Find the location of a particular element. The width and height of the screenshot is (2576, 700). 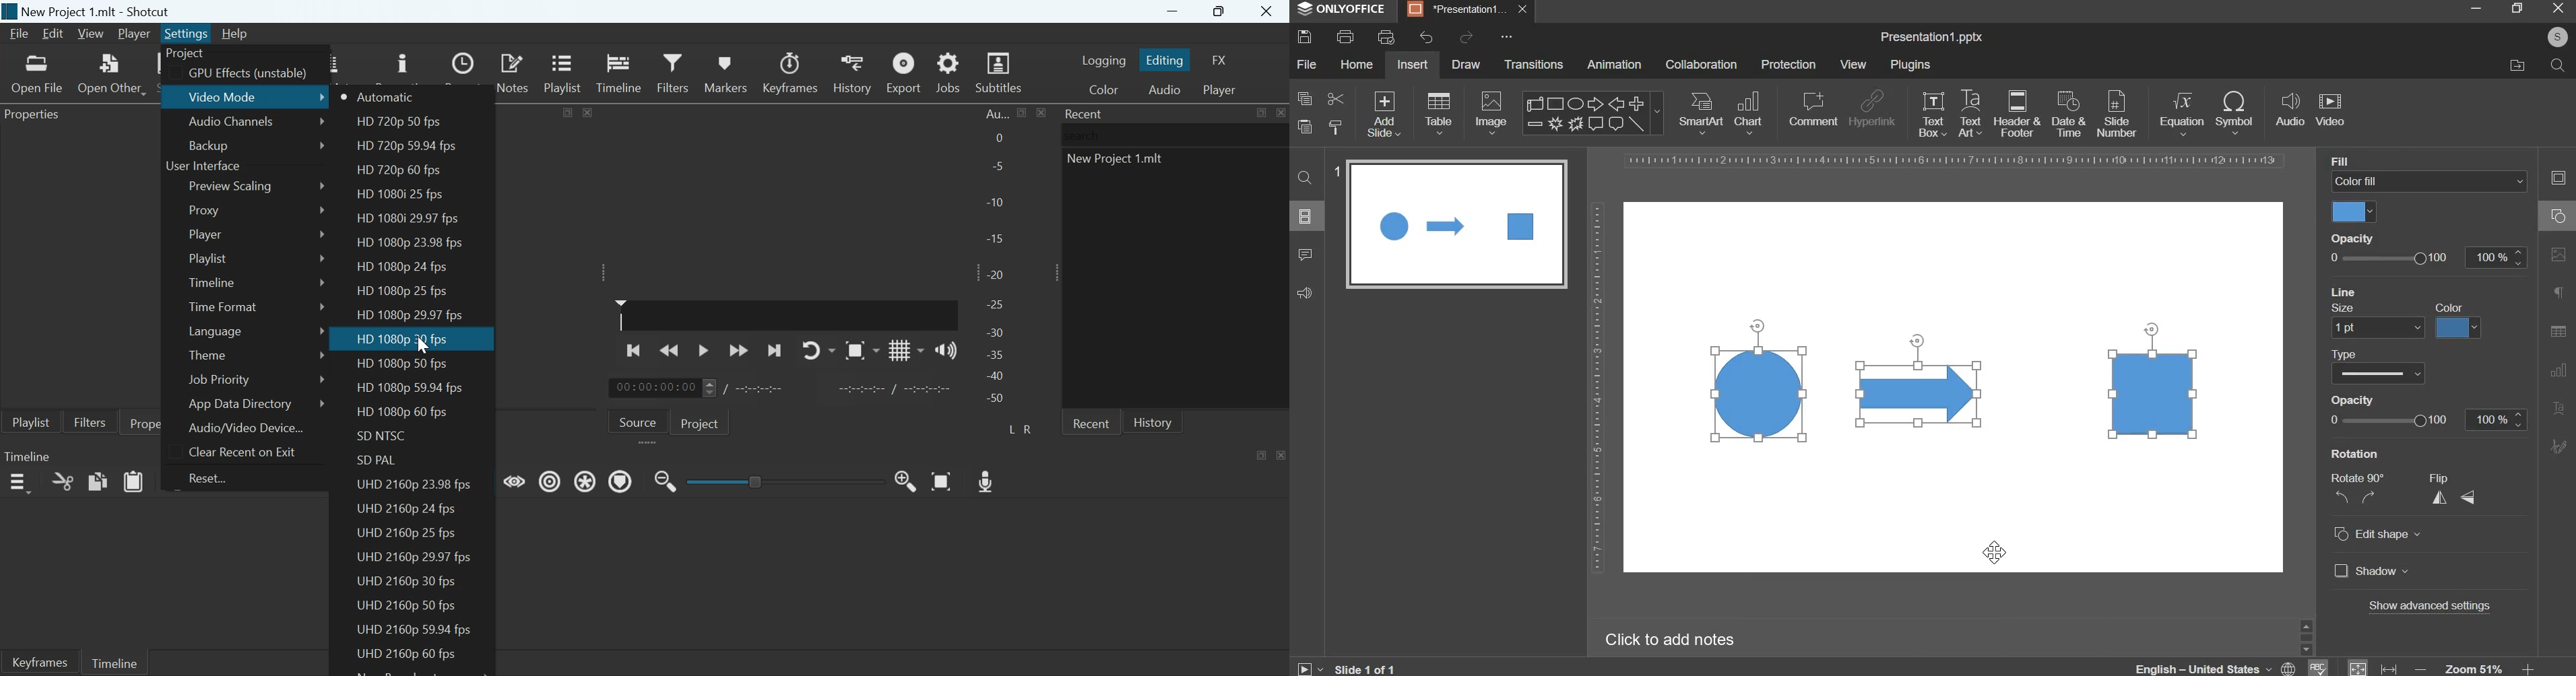

zoom is located at coordinates (2475, 667).